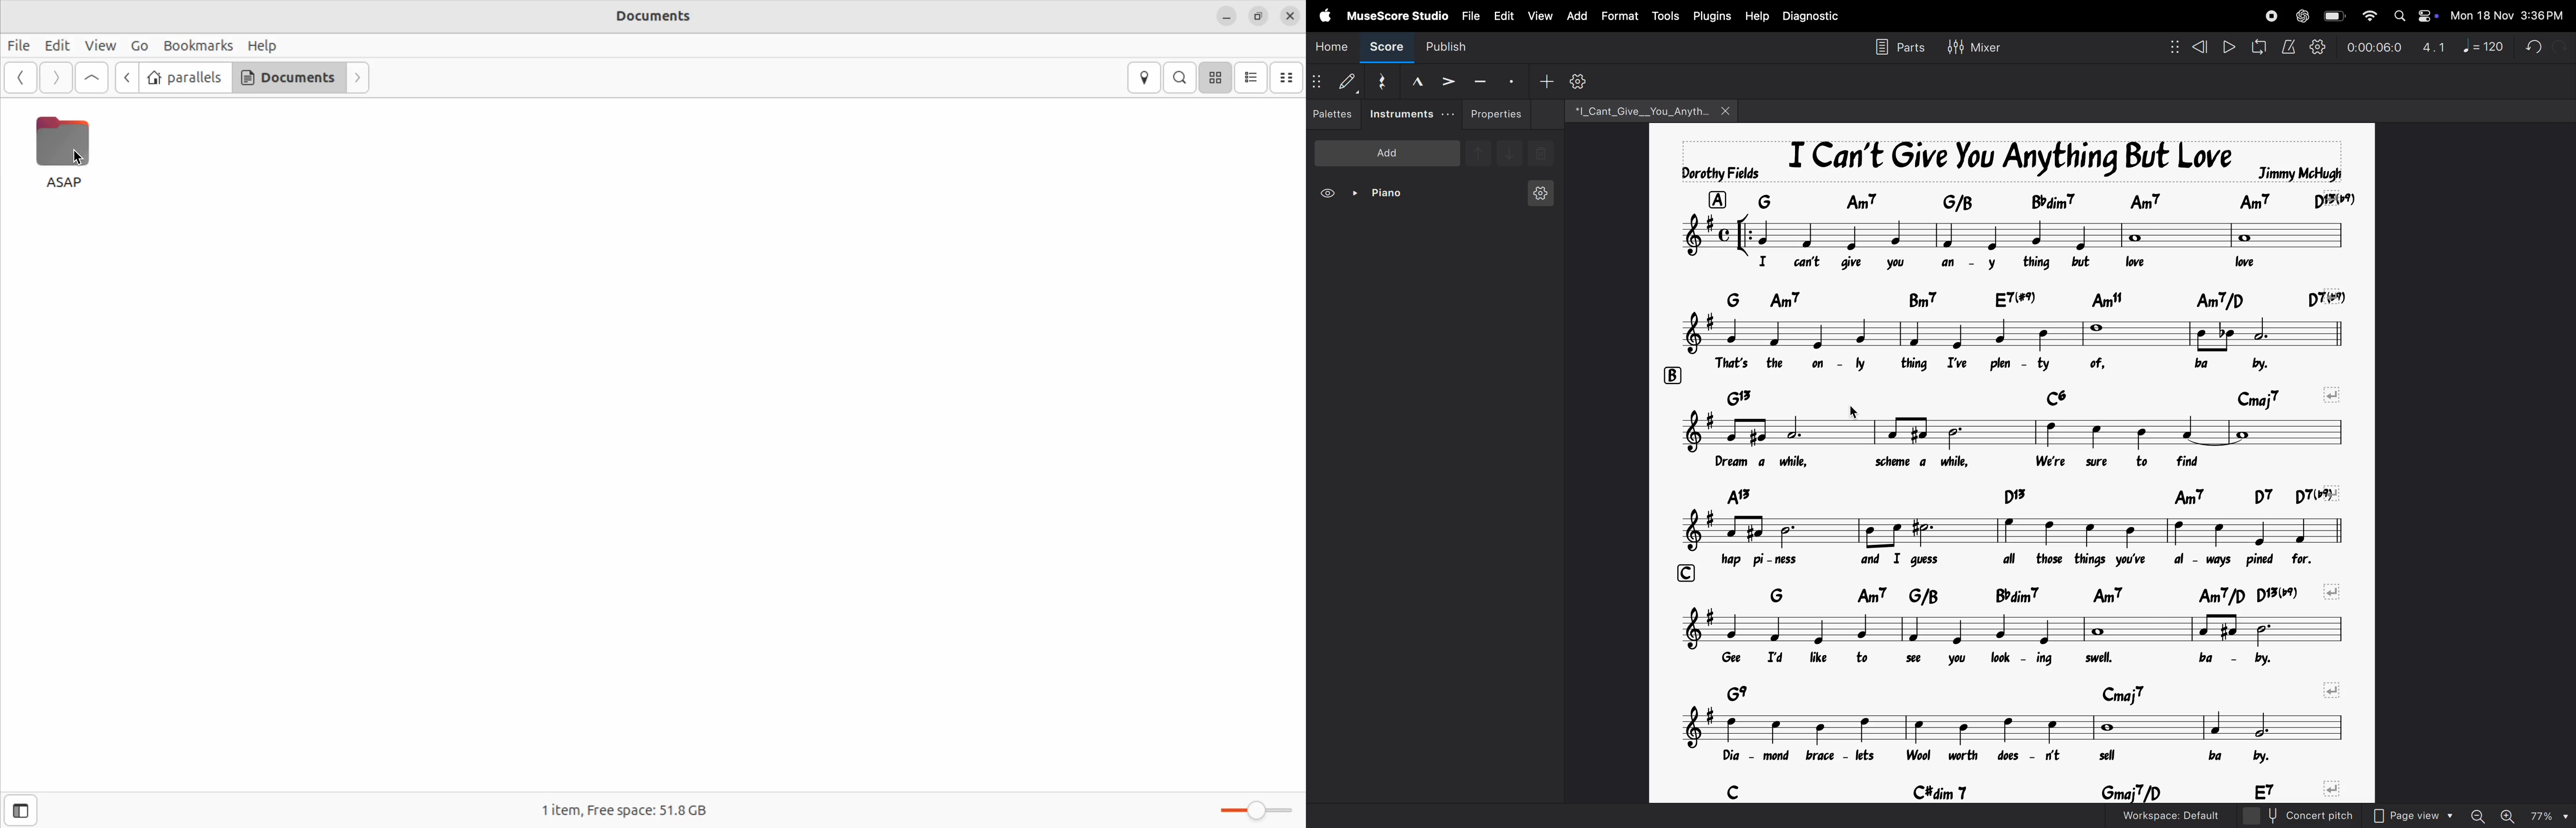 Image resolution: width=2576 pixels, height=840 pixels. I want to click on lyrics, so click(2036, 757).